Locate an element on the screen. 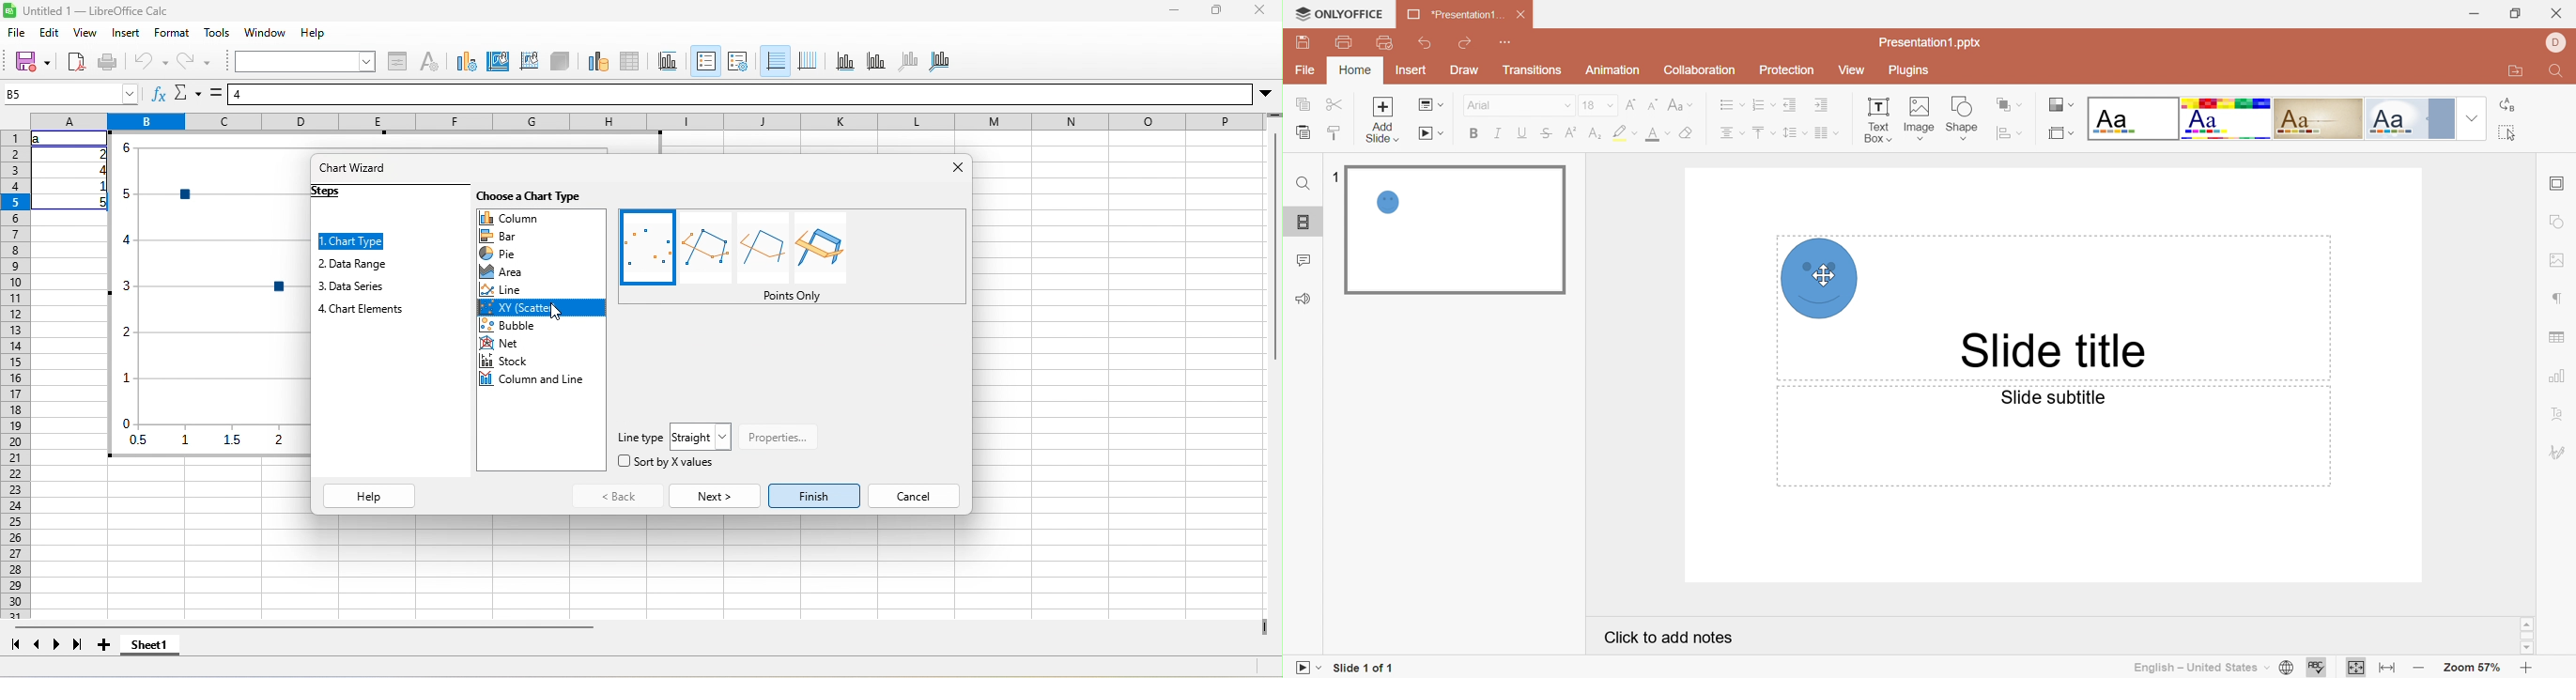  export directly as pdf is located at coordinates (76, 62).